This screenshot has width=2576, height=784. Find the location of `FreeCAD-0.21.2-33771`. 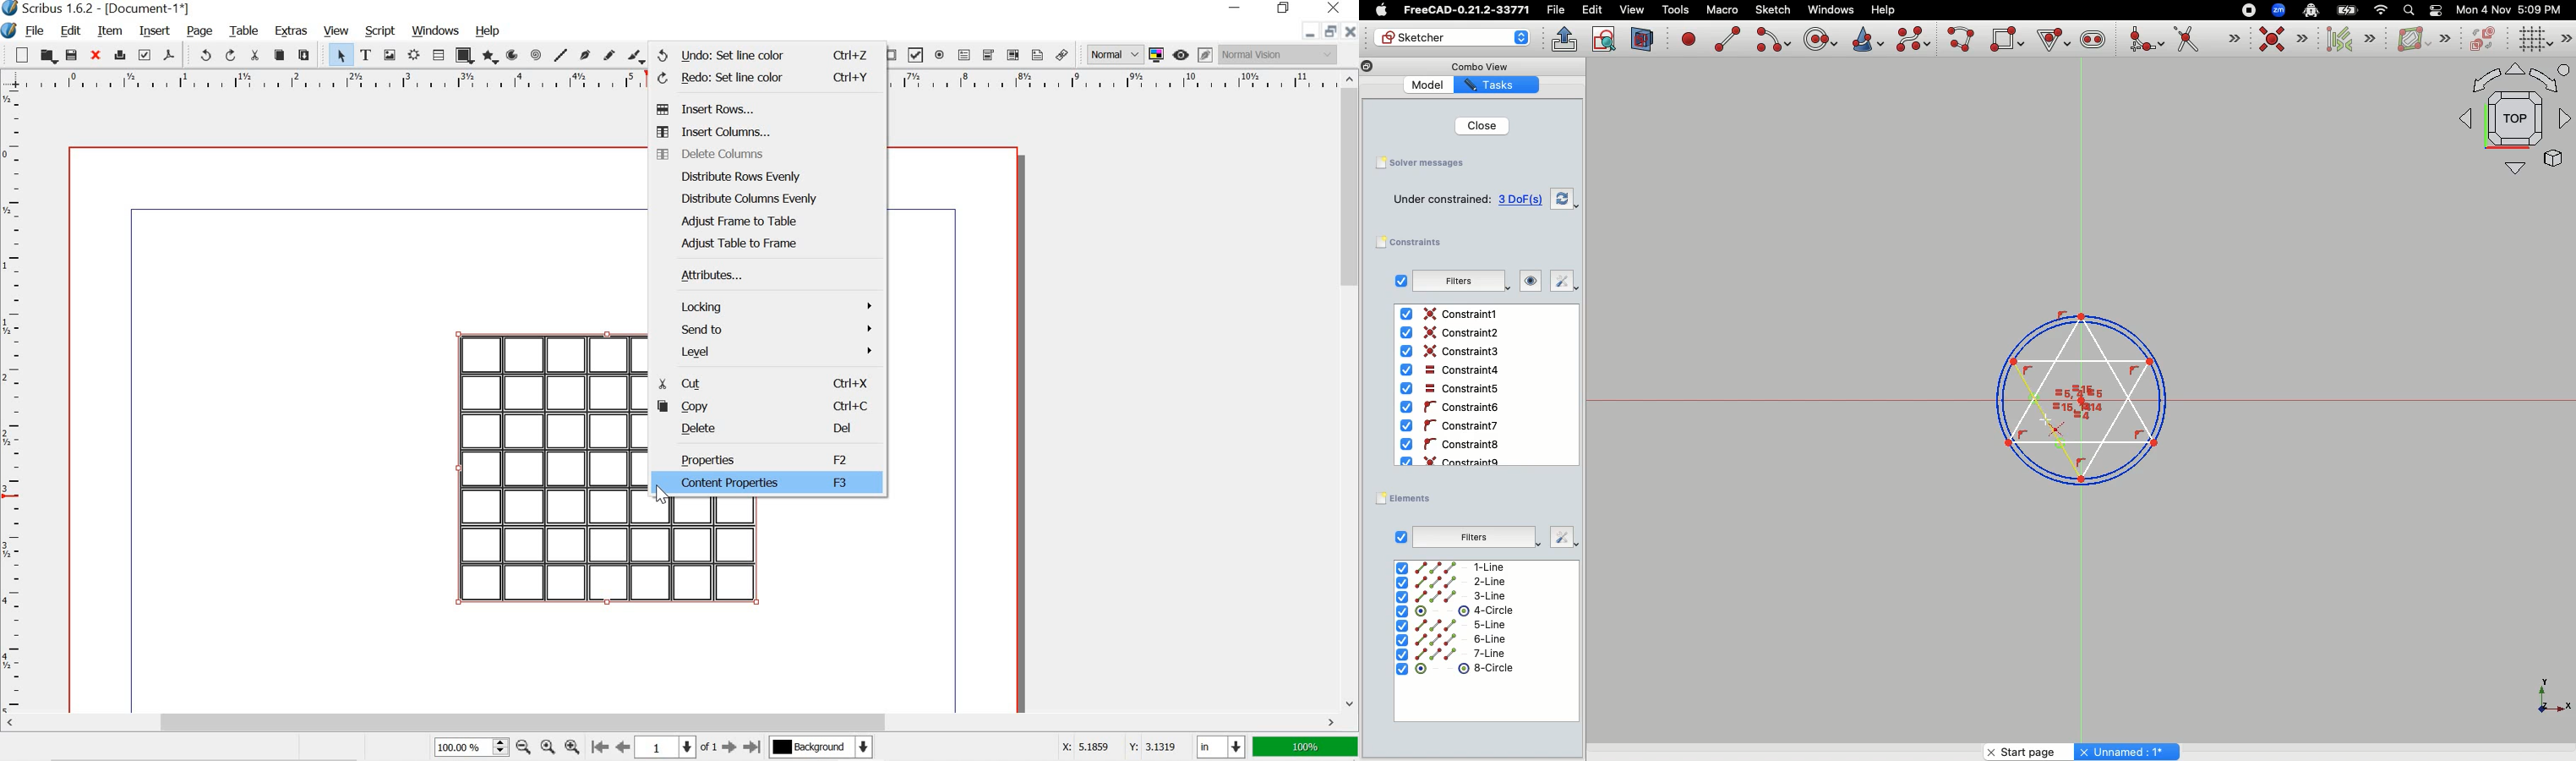

FreeCAD-0.21.2-33771 is located at coordinates (1466, 10).